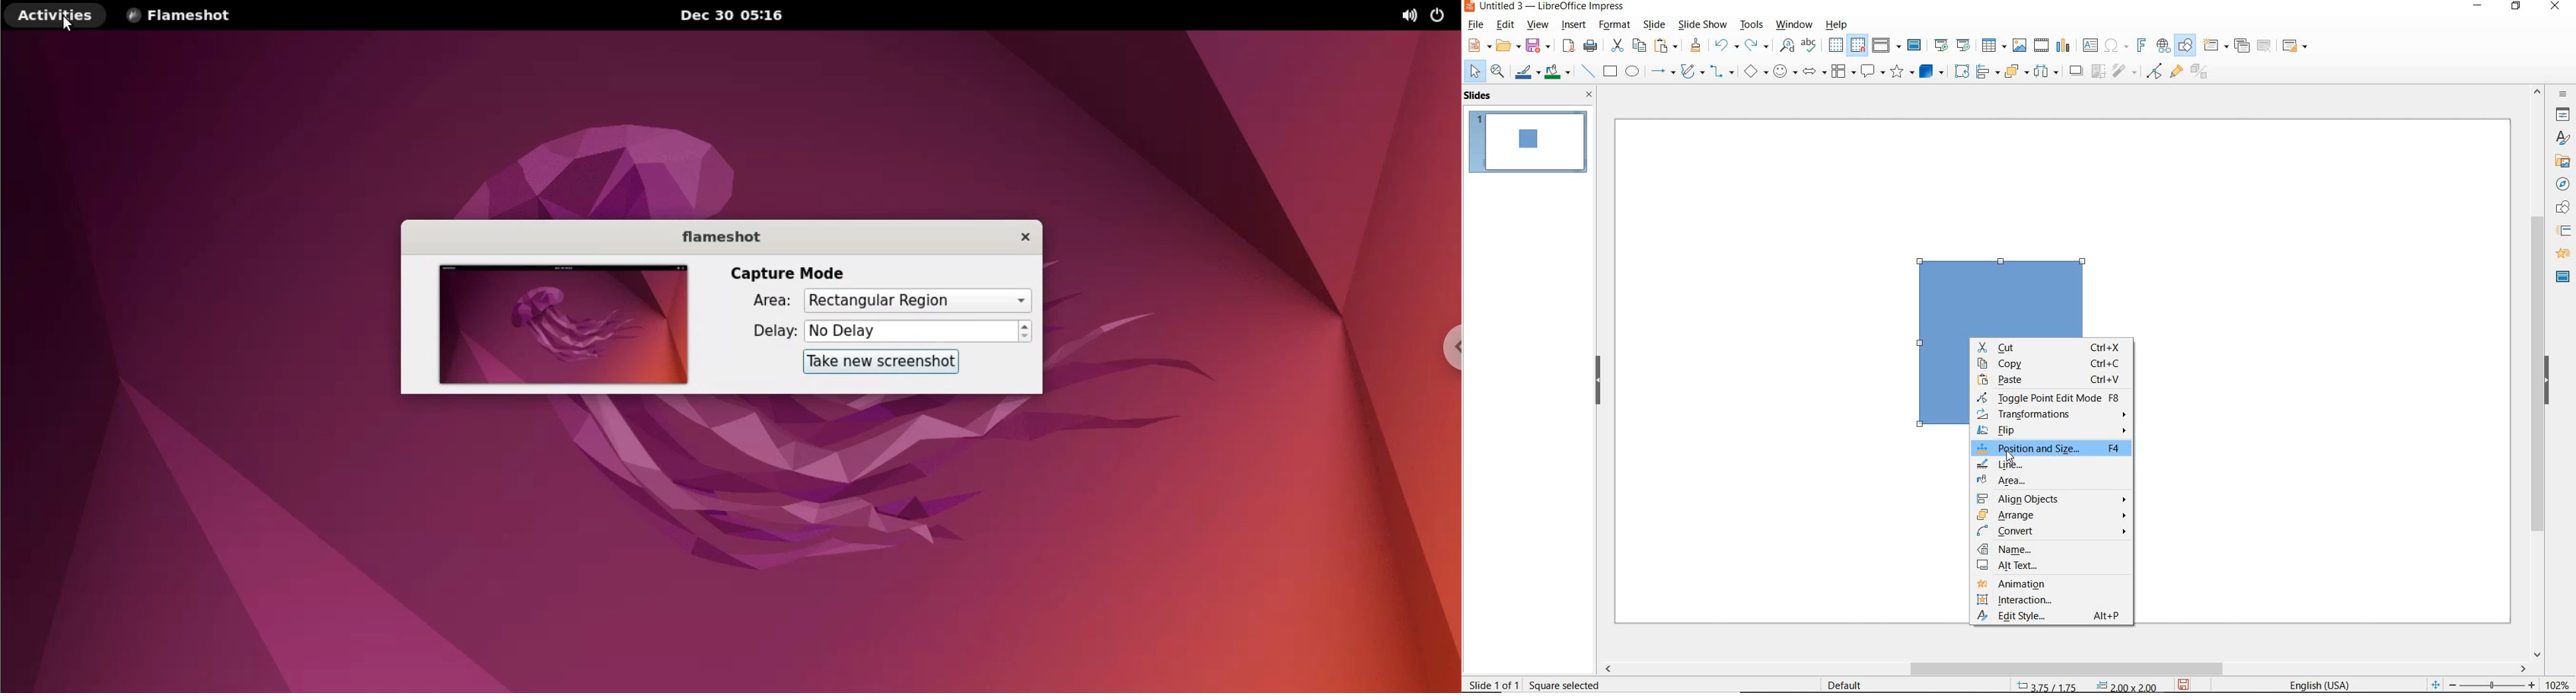 This screenshot has height=700, width=2576. I want to click on show draw functions, so click(2187, 46).